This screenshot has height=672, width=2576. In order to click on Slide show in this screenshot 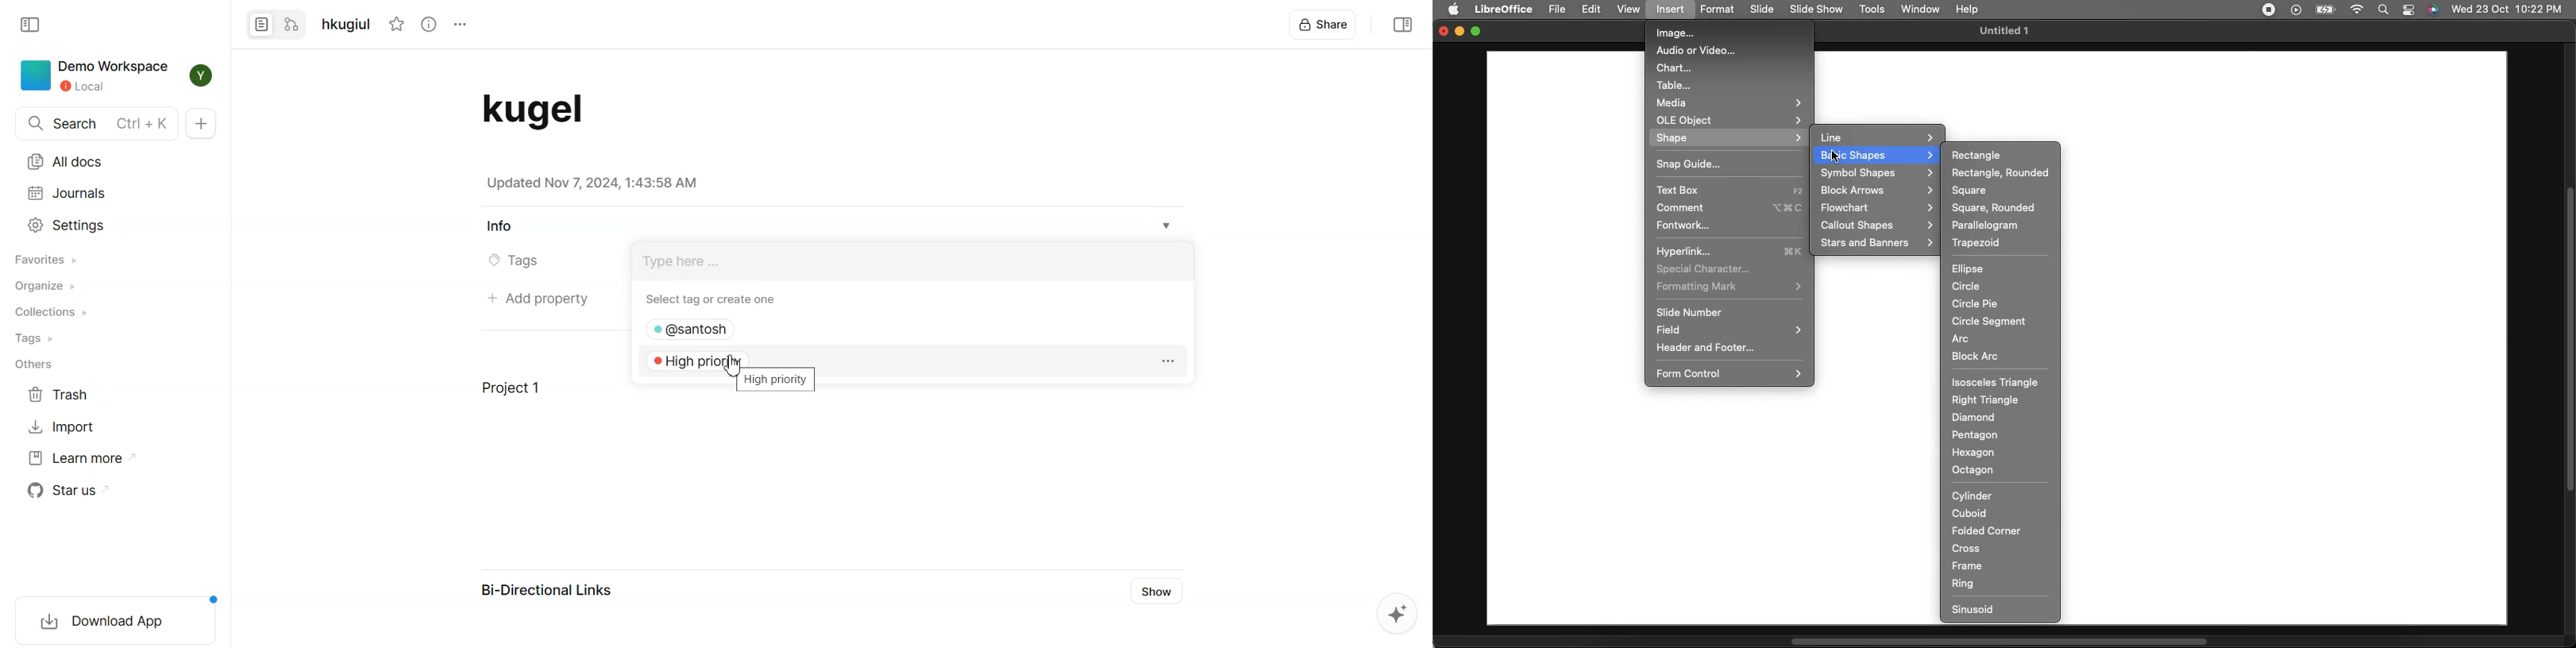, I will do `click(1816, 9)`.